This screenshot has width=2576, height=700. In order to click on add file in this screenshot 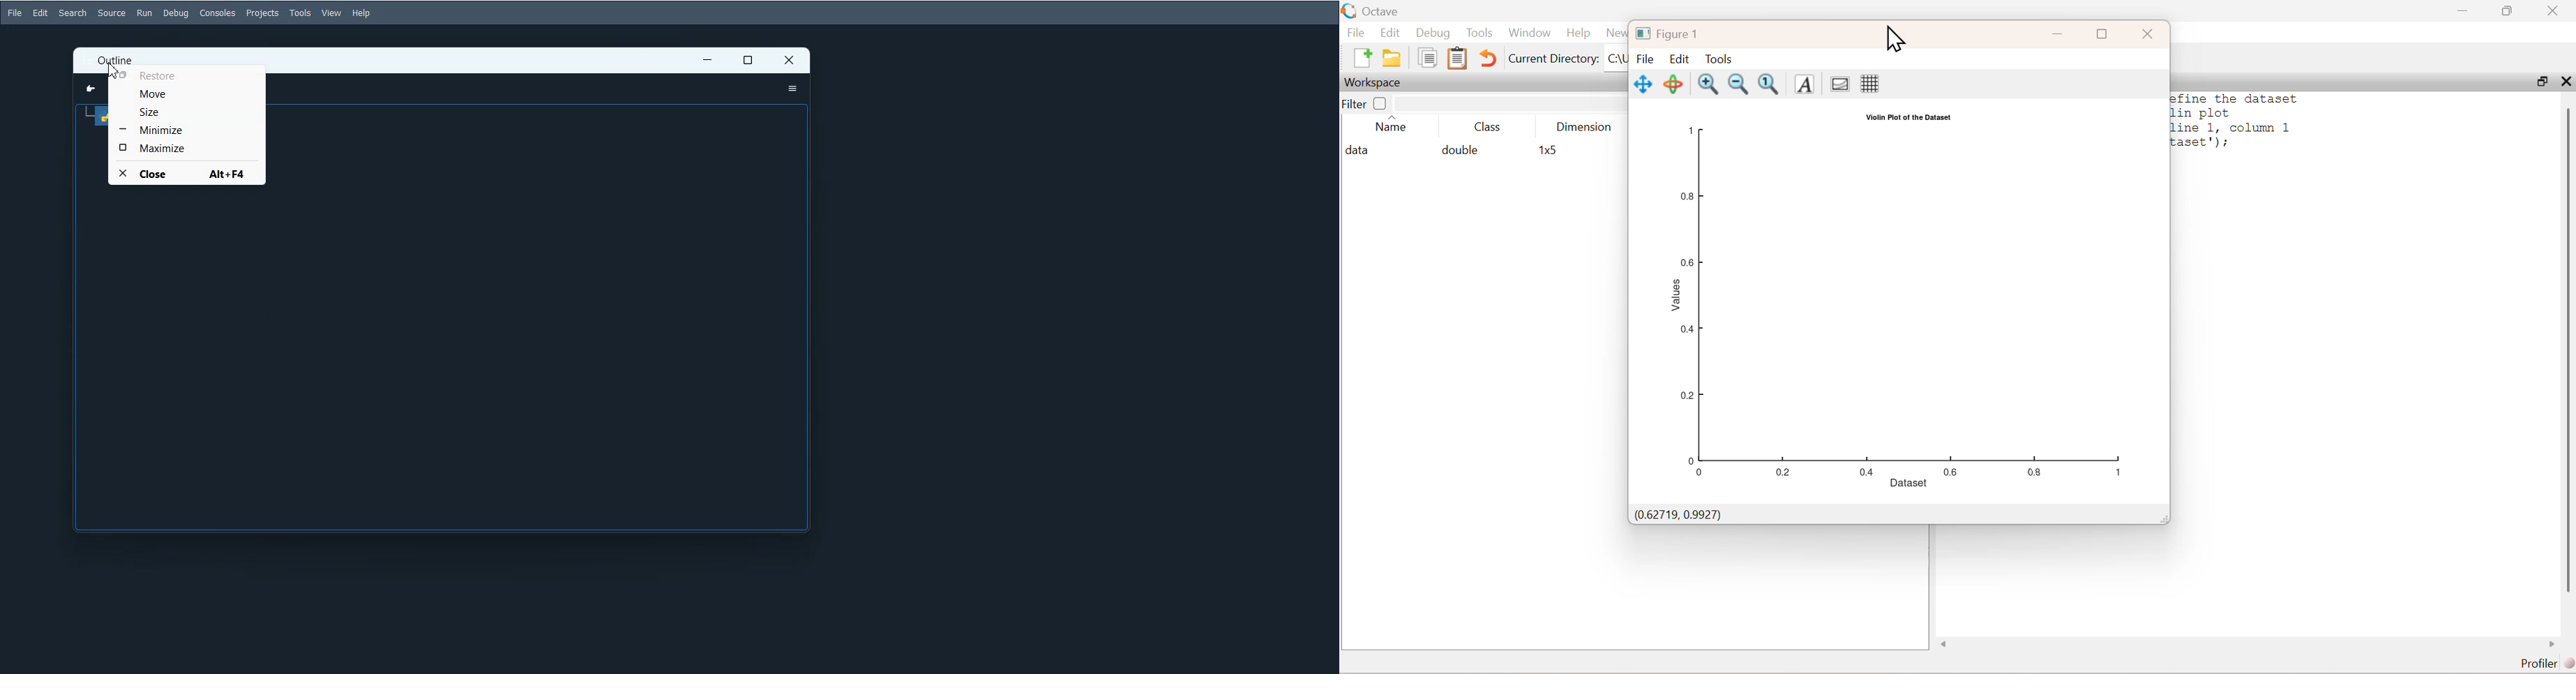, I will do `click(1364, 57)`.